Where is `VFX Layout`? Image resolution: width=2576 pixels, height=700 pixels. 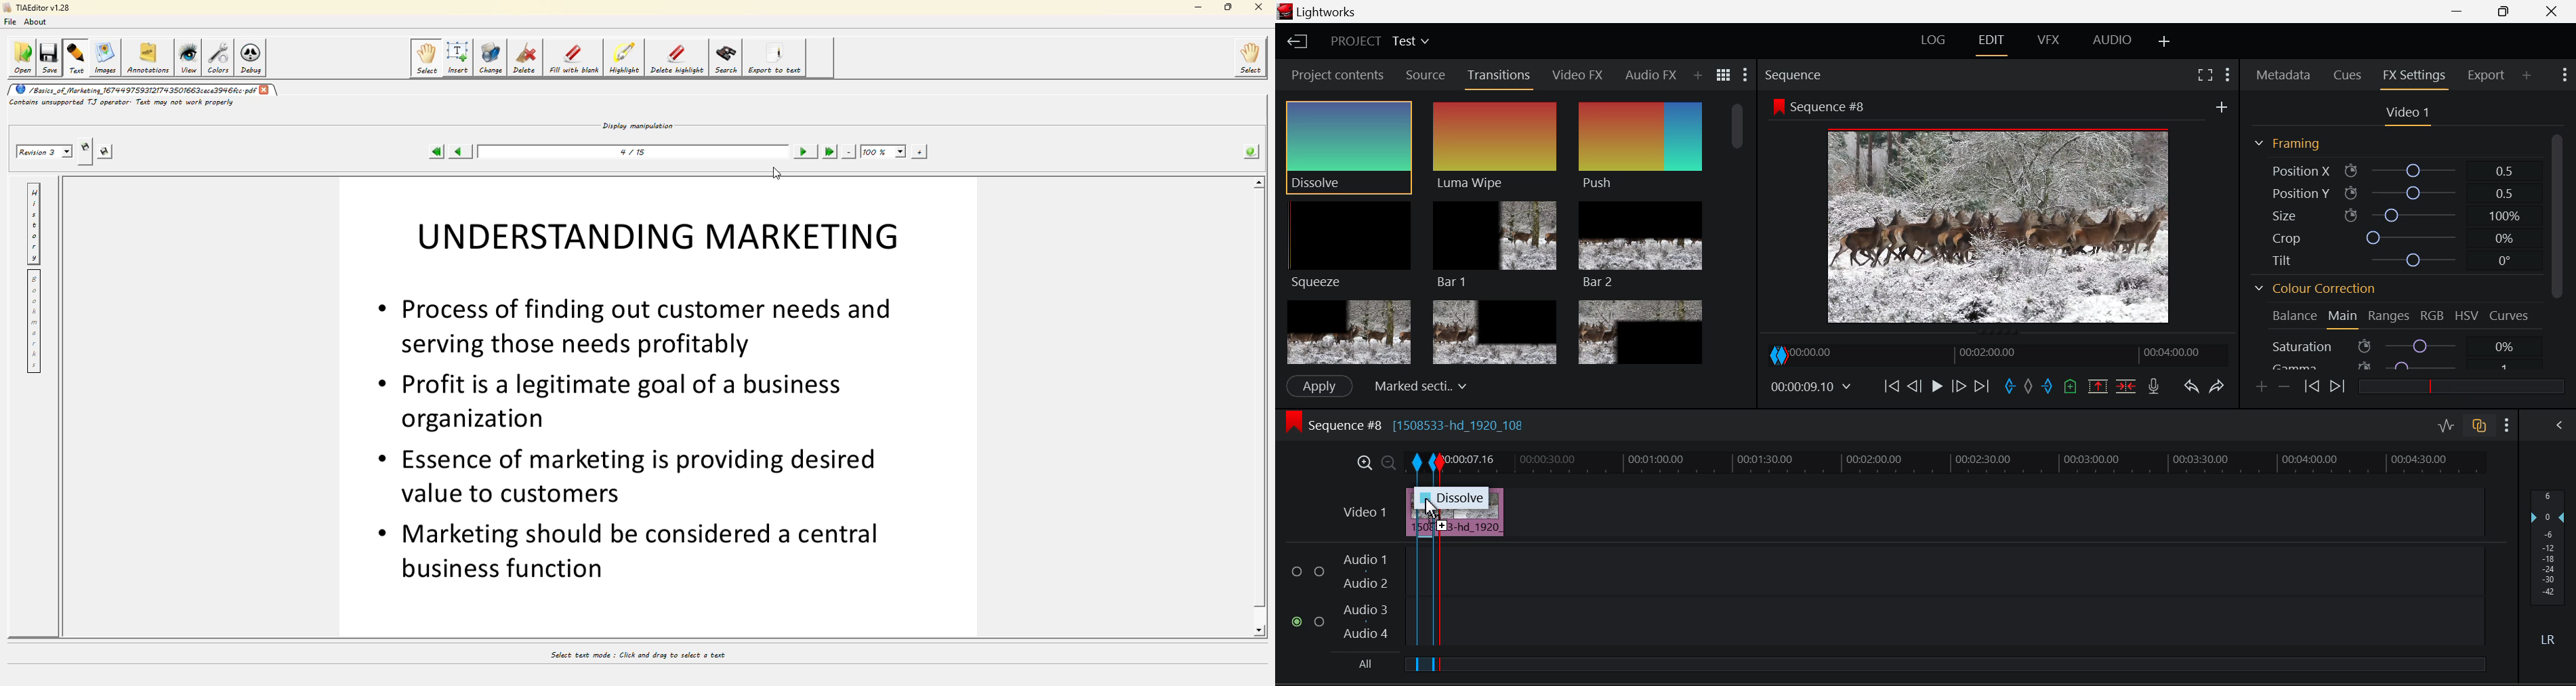
VFX Layout is located at coordinates (2051, 41).